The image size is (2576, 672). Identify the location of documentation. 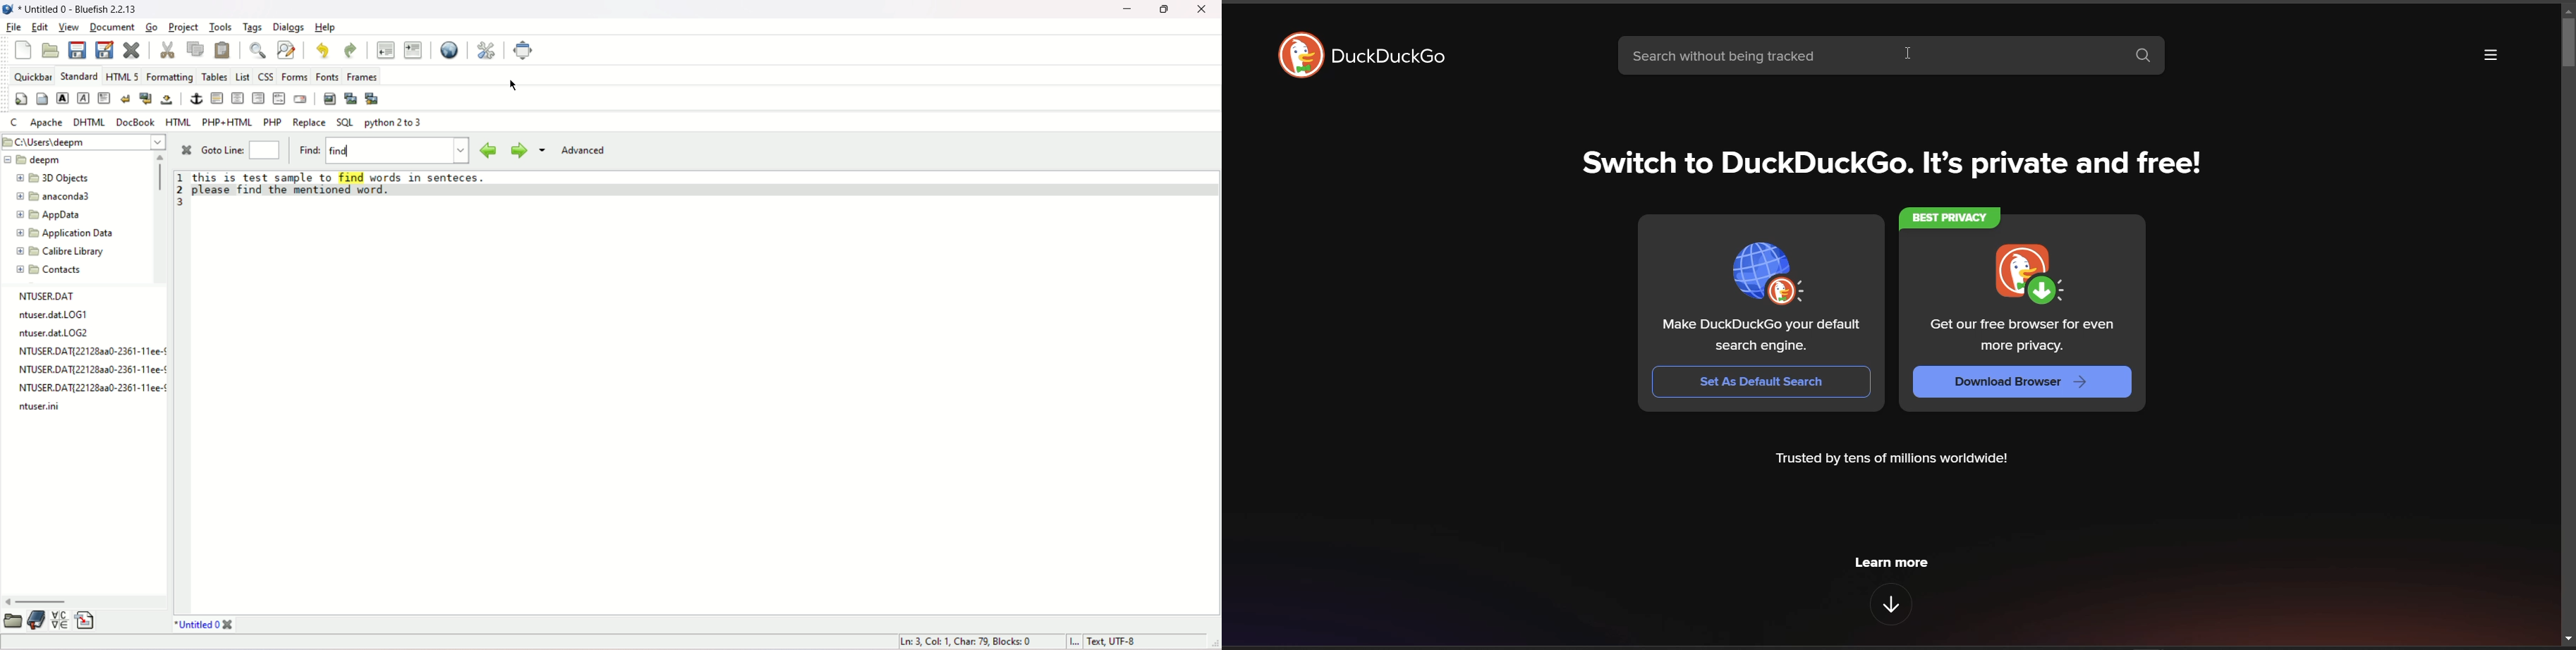
(36, 621).